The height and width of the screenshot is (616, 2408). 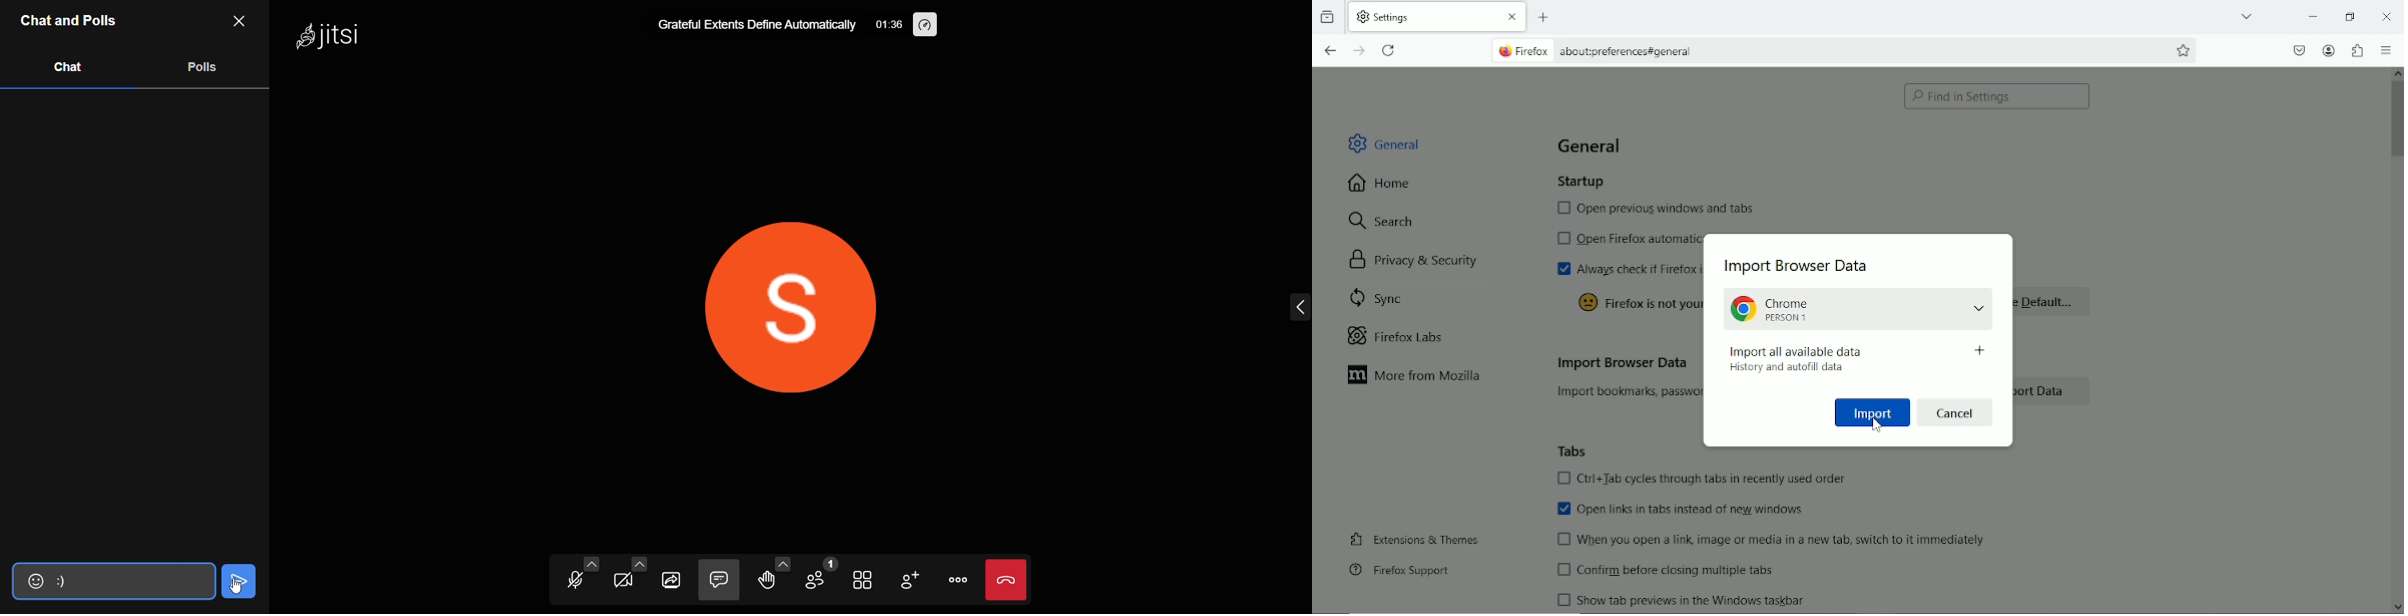 What do you see at coordinates (2313, 16) in the screenshot?
I see `Minimize` at bounding box center [2313, 16].